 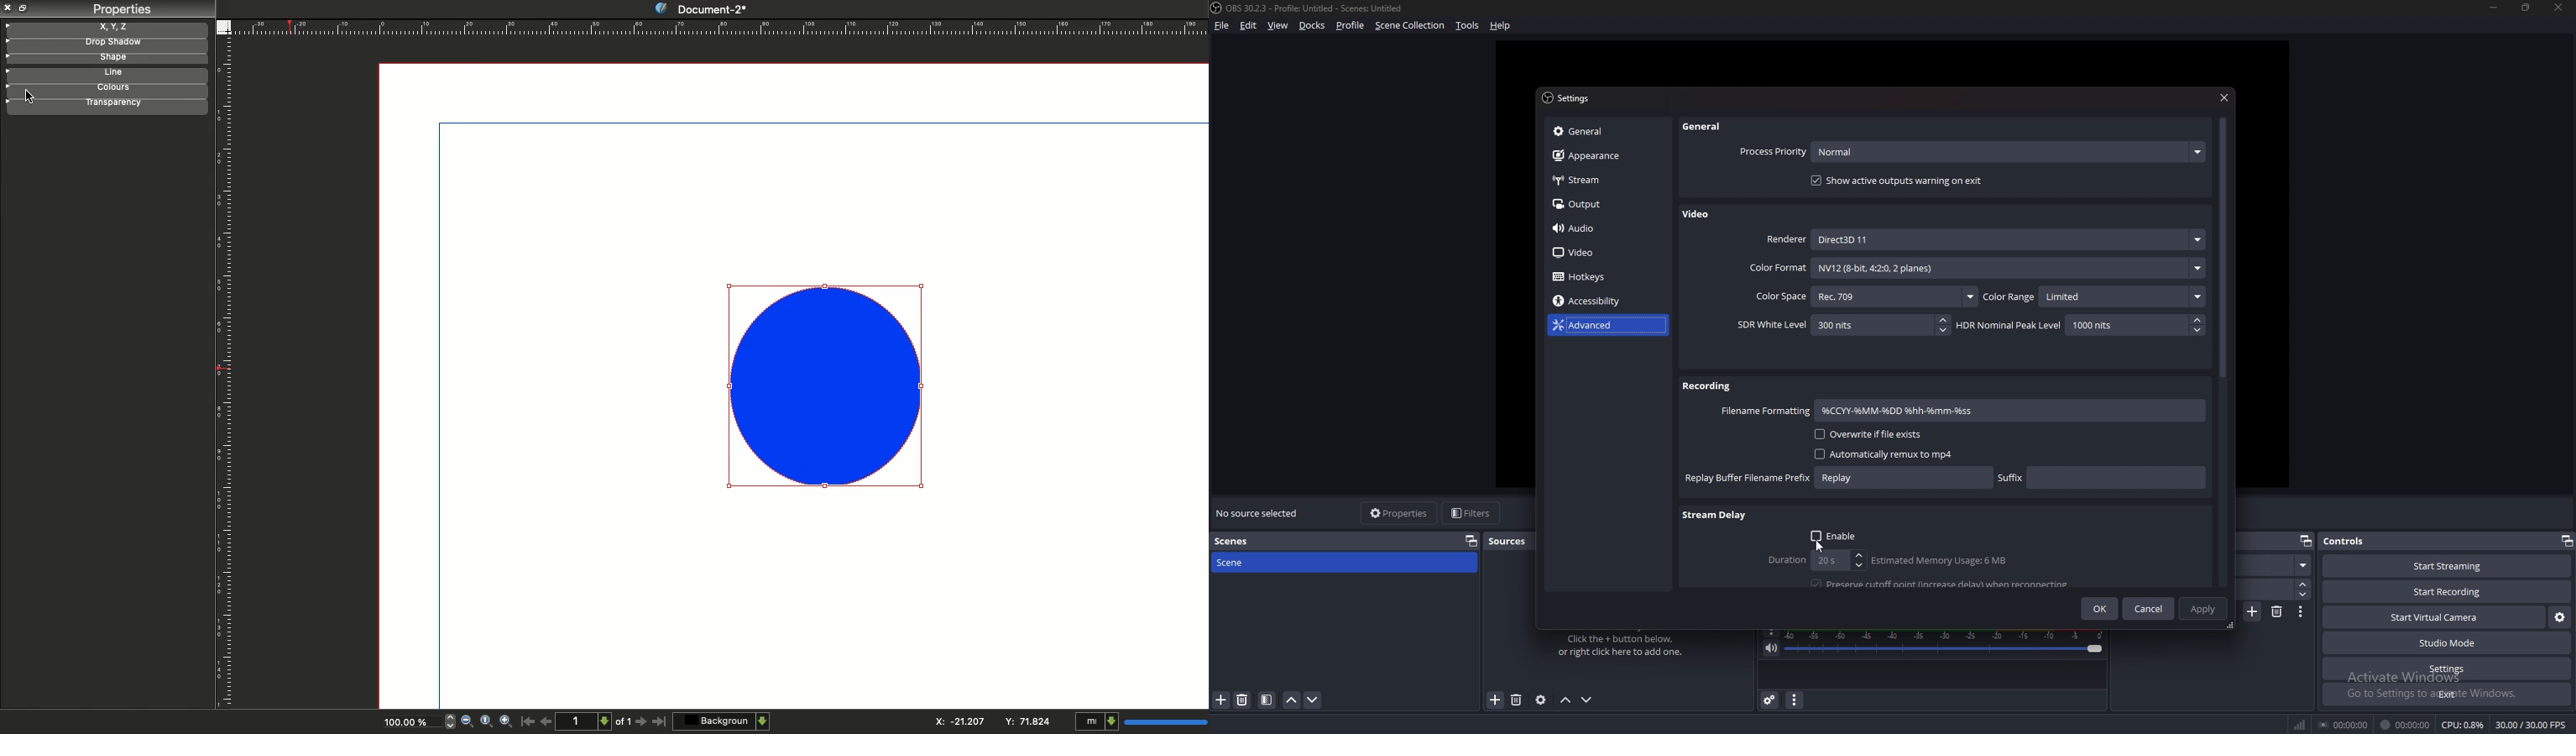 What do you see at coordinates (2079, 325) in the screenshot?
I see `HDR Normal Peak level` at bounding box center [2079, 325].